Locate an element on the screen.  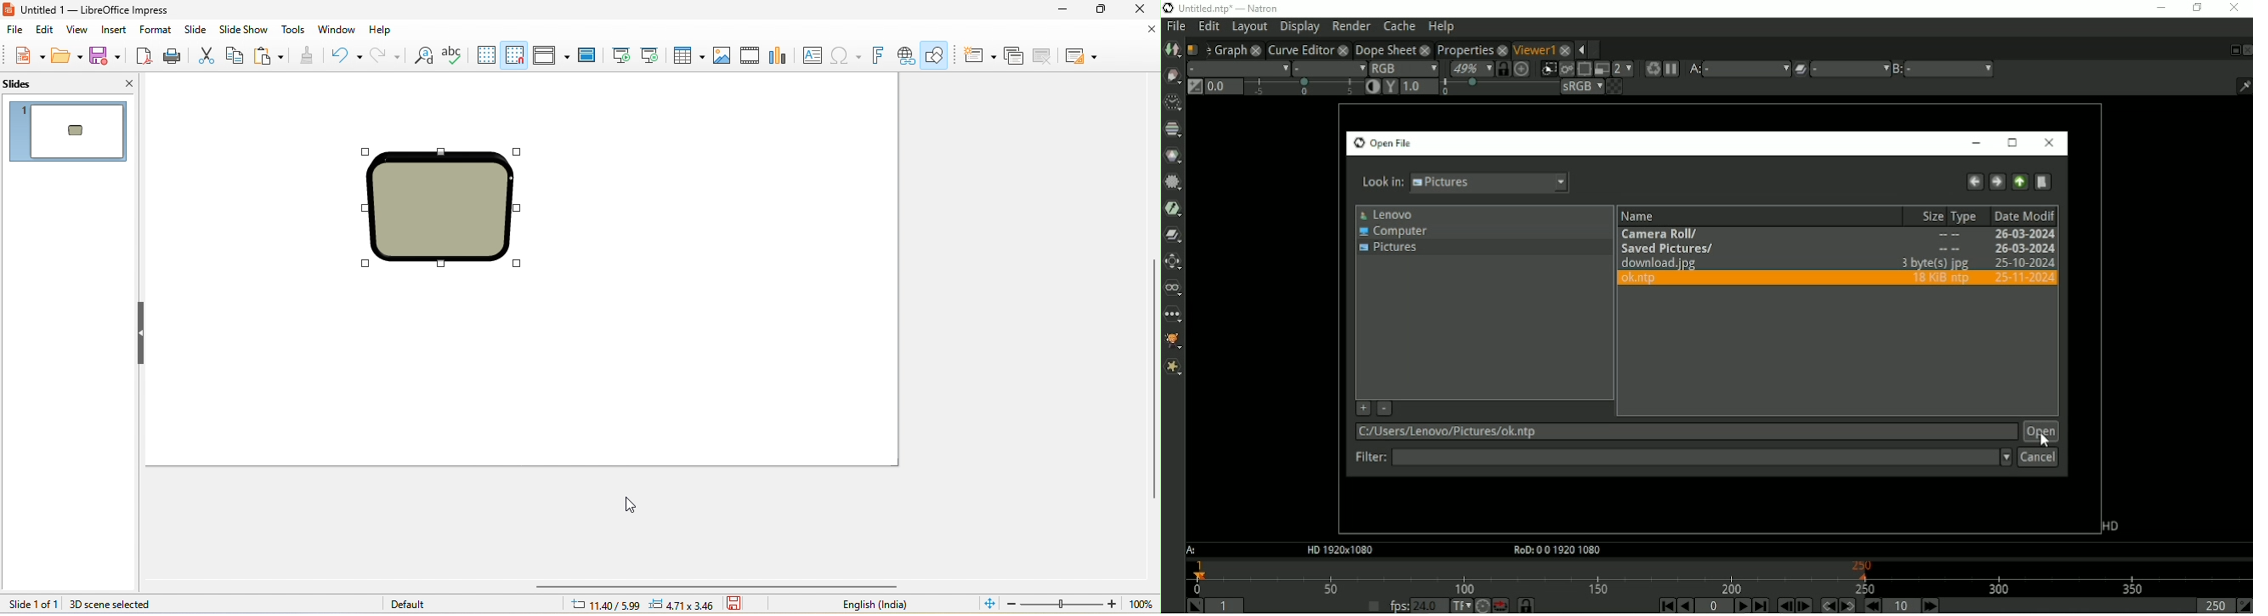
snap to grid is located at coordinates (516, 55).